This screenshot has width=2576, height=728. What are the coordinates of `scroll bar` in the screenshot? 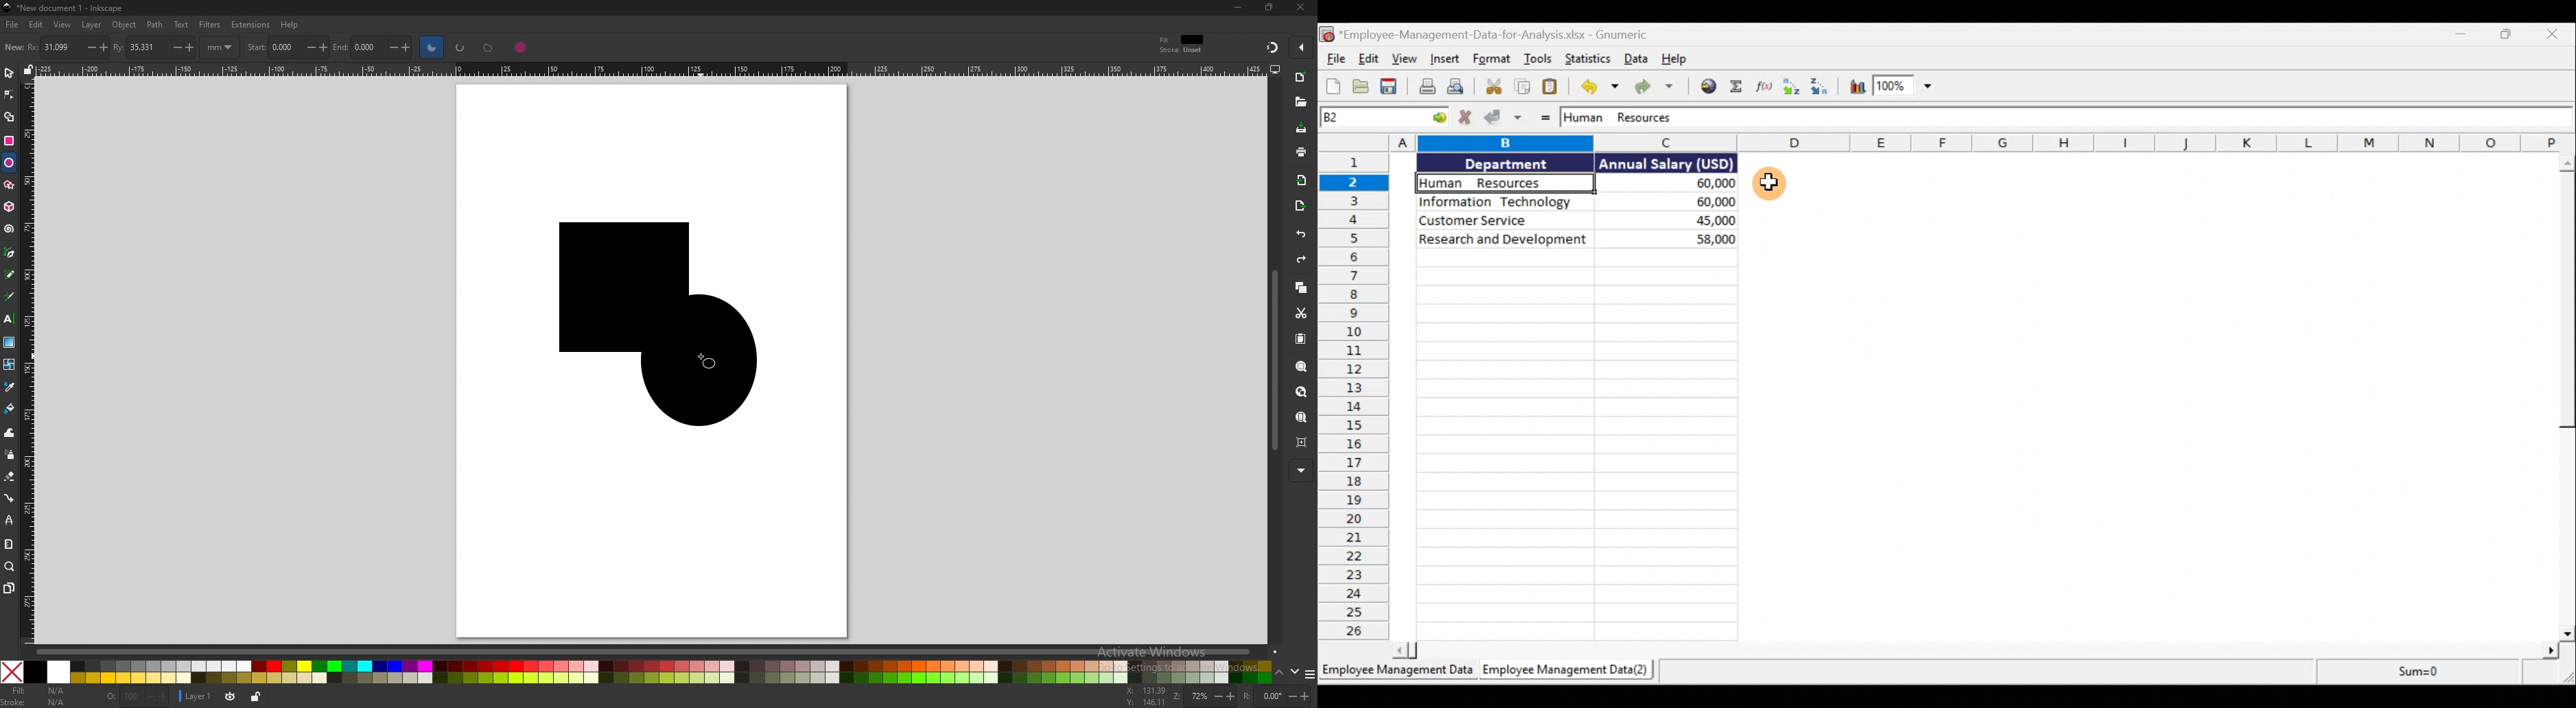 It's located at (1968, 650).